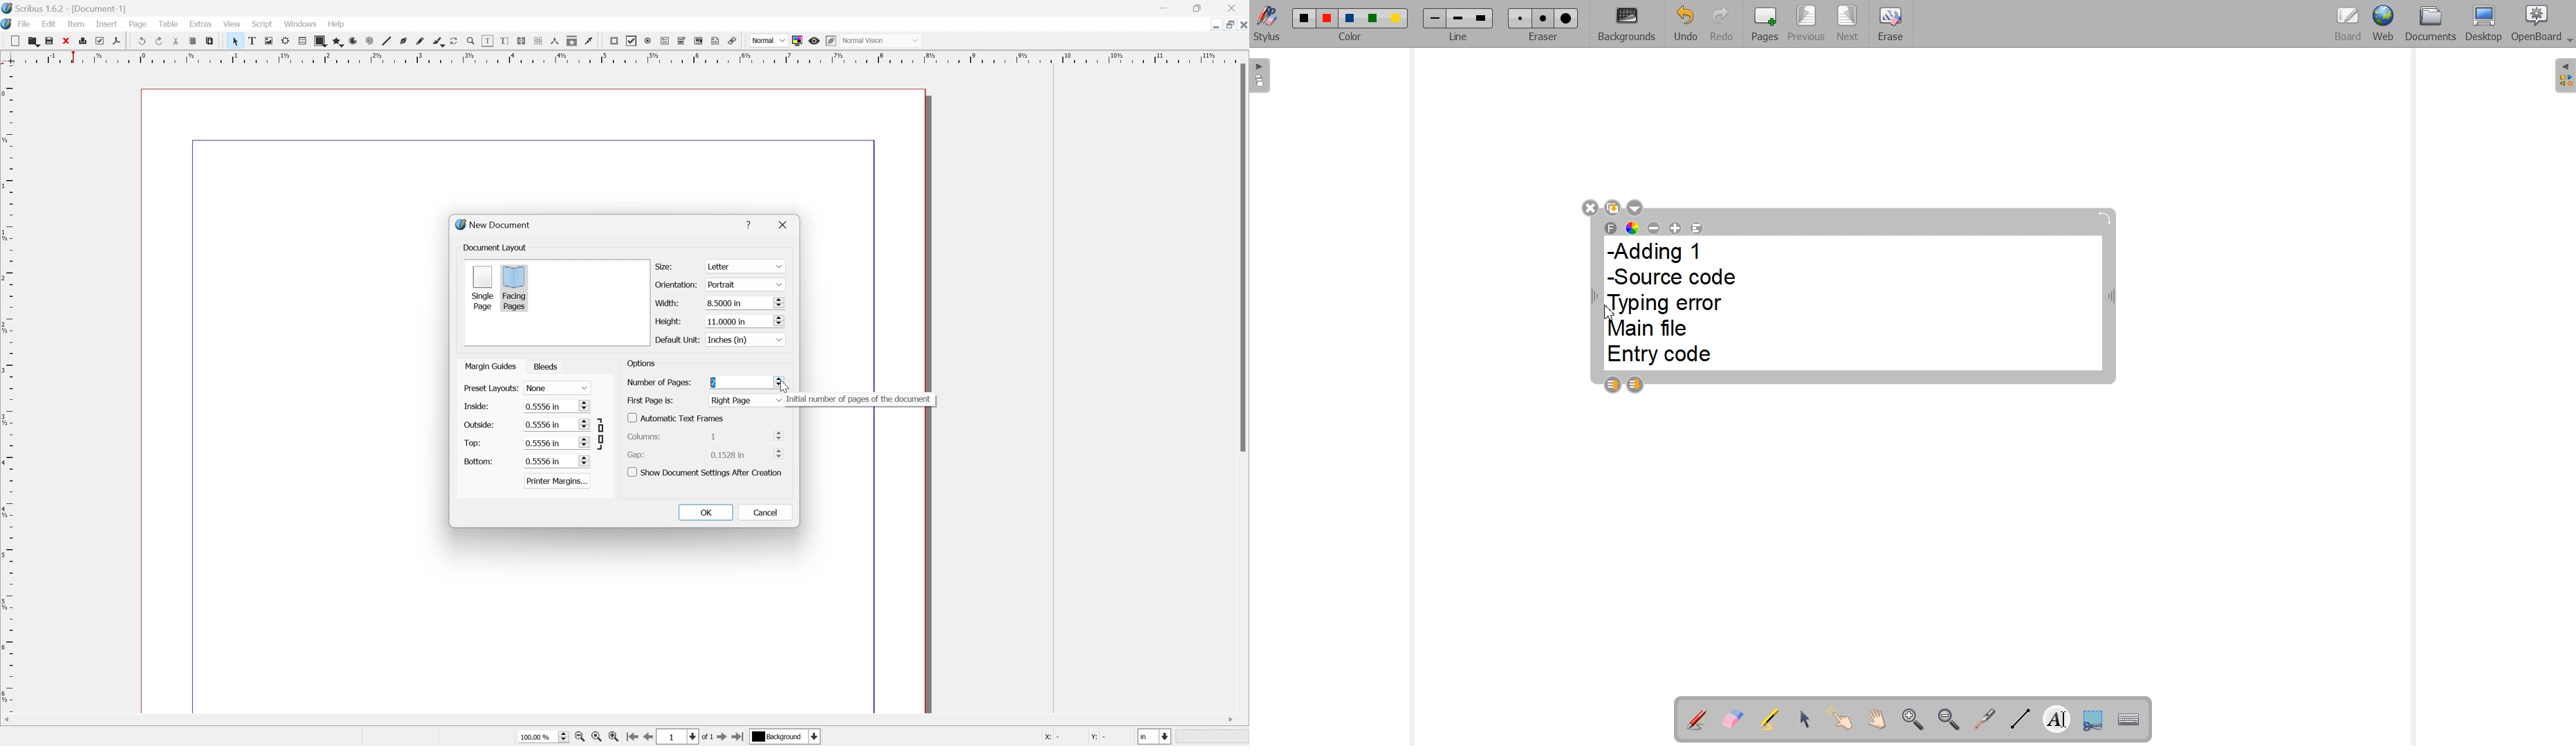 The image size is (2576, 756). Describe the element at coordinates (8, 396) in the screenshot. I see `Ruler` at that location.